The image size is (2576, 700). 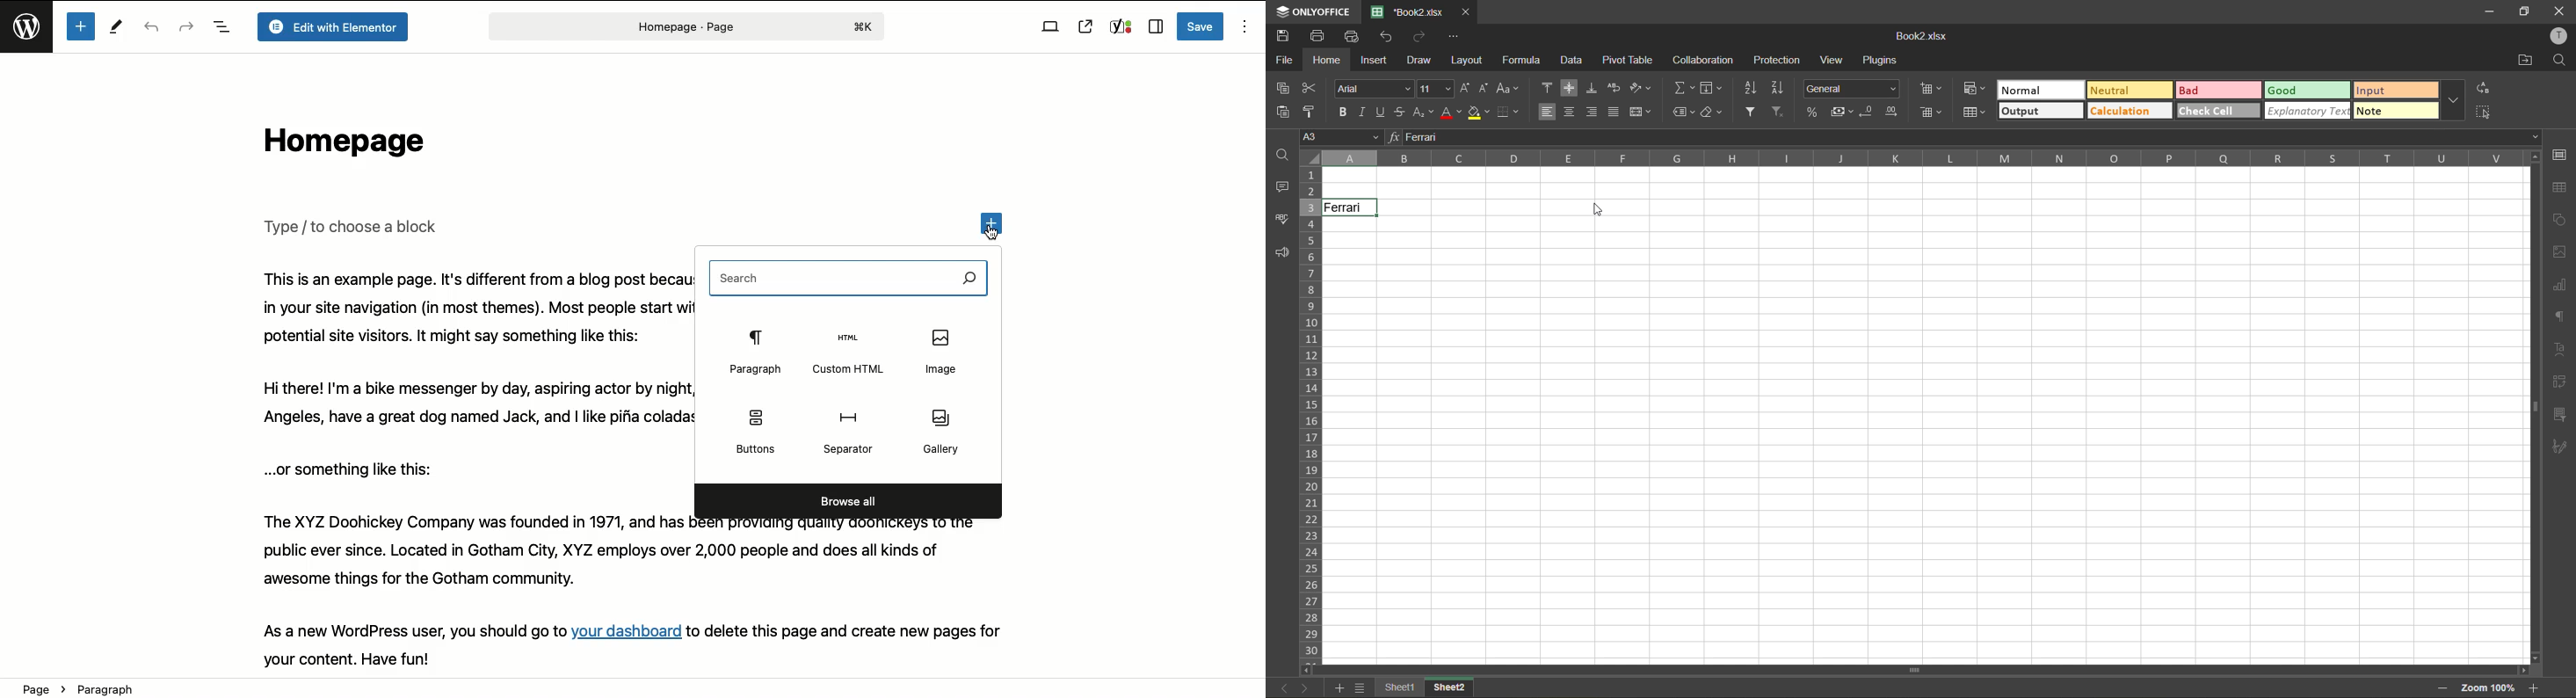 What do you see at coordinates (1243, 27) in the screenshot?
I see `Options` at bounding box center [1243, 27].